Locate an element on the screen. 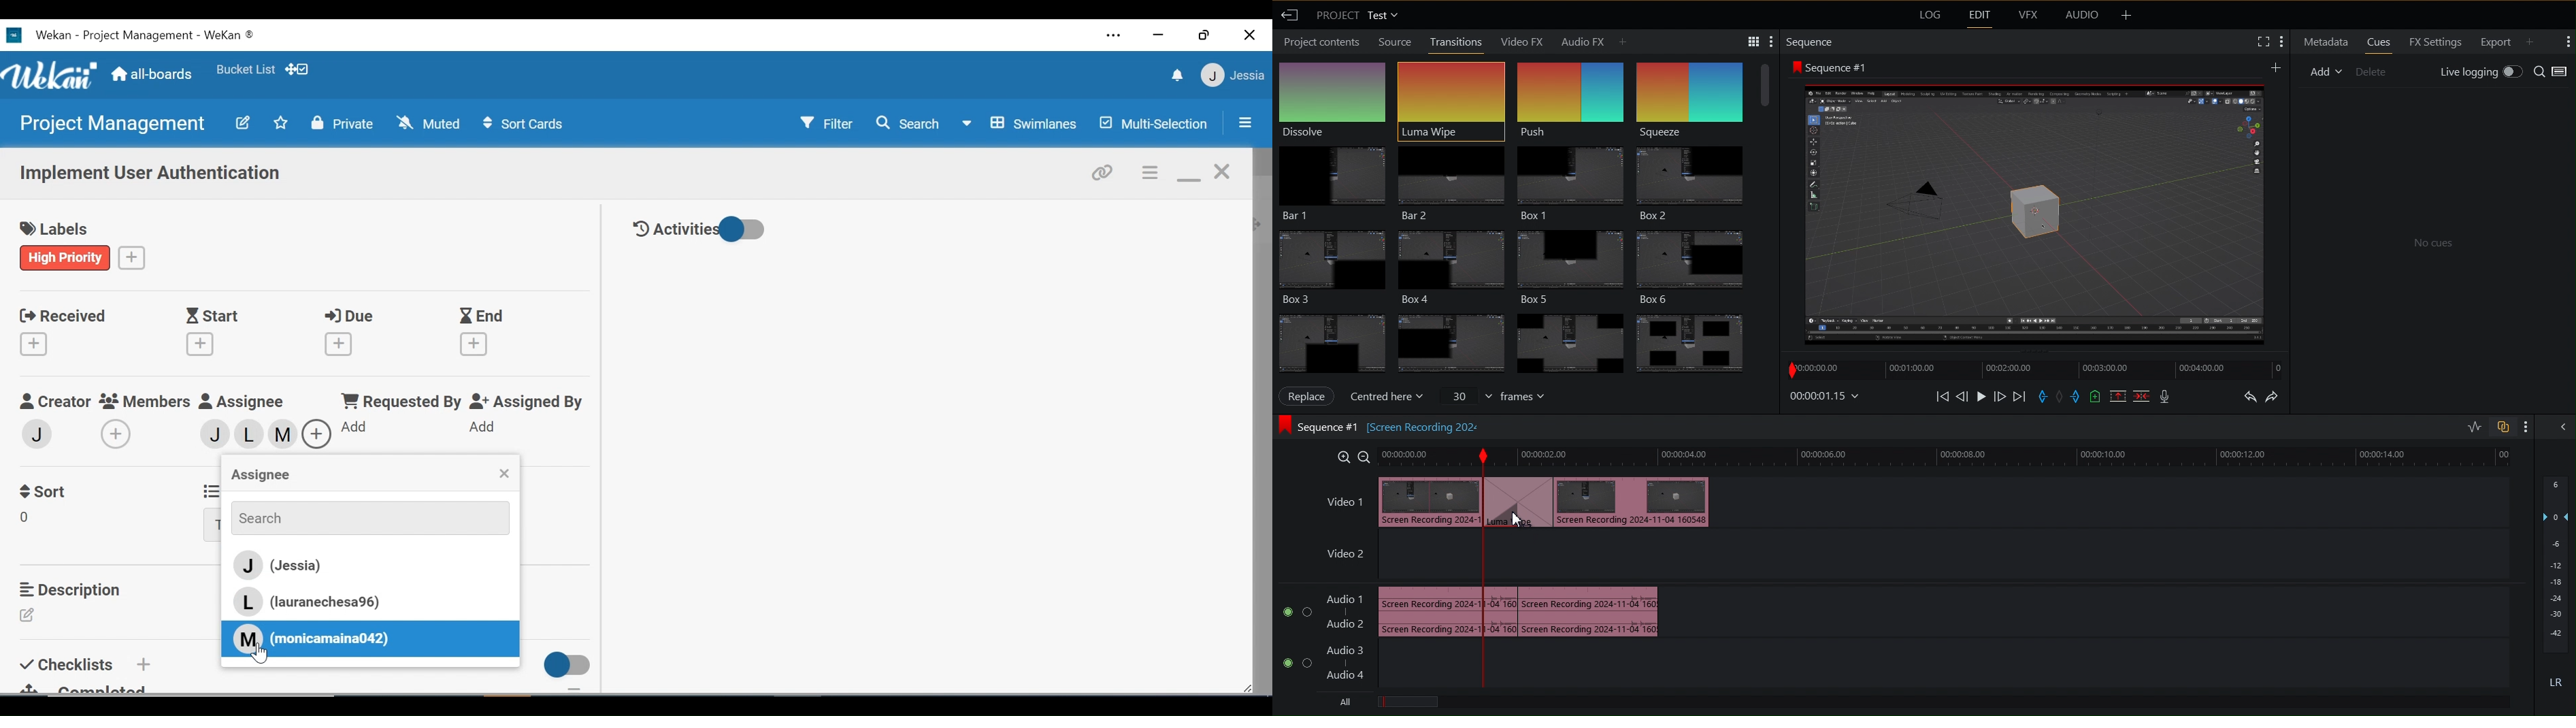 The height and width of the screenshot is (728, 2576). Video 1 is located at coordinates (1337, 497).